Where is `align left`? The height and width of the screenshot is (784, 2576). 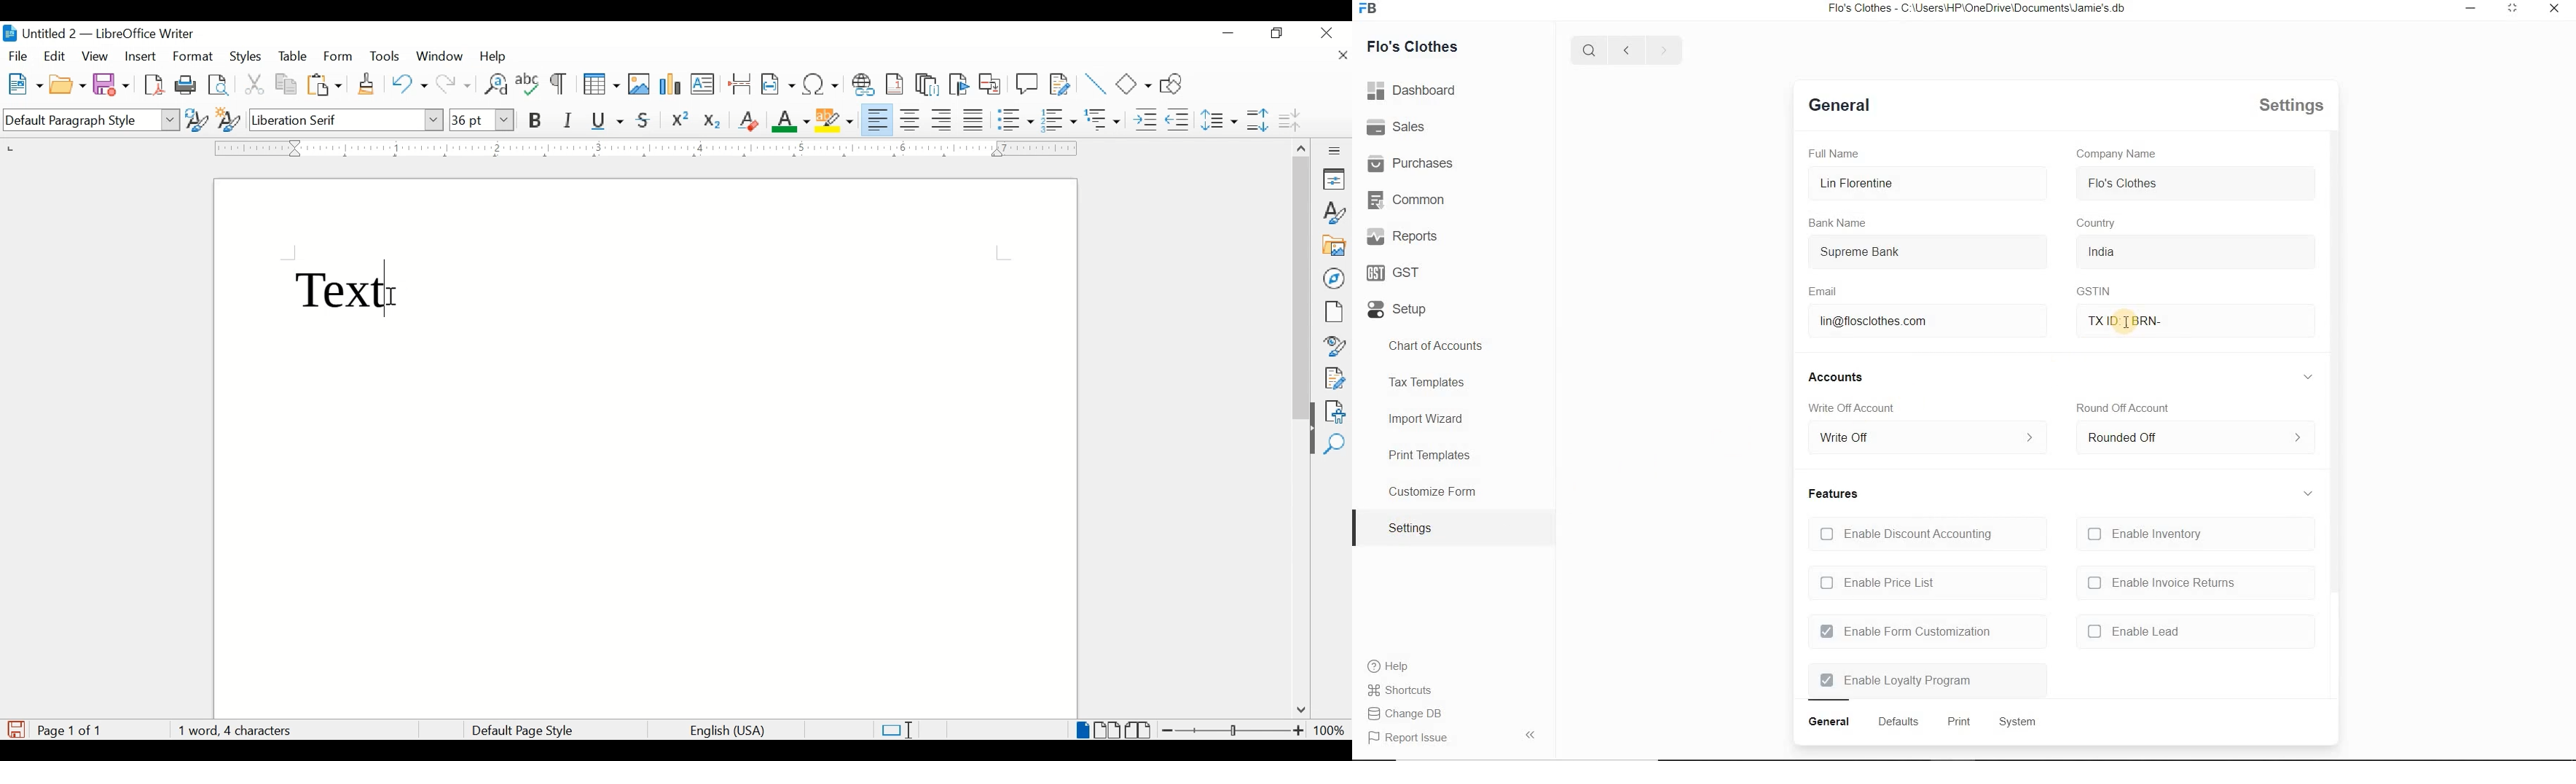 align left is located at coordinates (878, 118).